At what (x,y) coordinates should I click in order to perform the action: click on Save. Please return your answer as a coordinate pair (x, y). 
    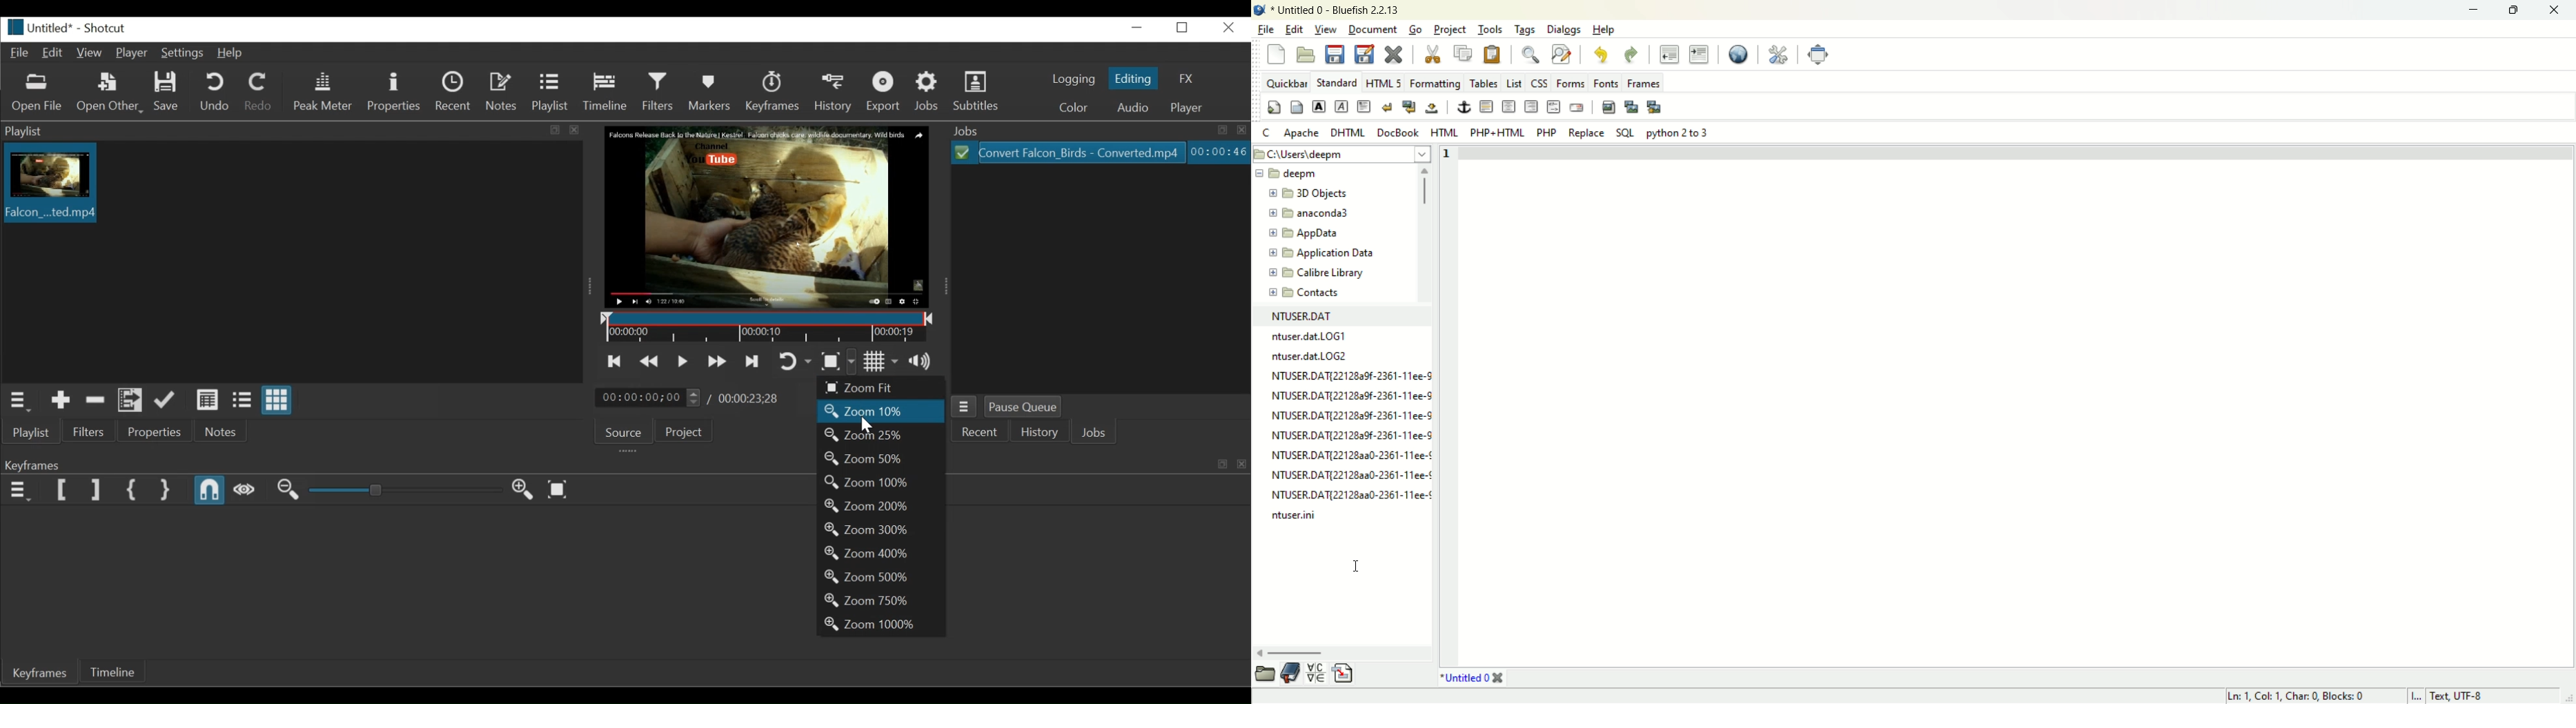
    Looking at the image, I should click on (167, 92).